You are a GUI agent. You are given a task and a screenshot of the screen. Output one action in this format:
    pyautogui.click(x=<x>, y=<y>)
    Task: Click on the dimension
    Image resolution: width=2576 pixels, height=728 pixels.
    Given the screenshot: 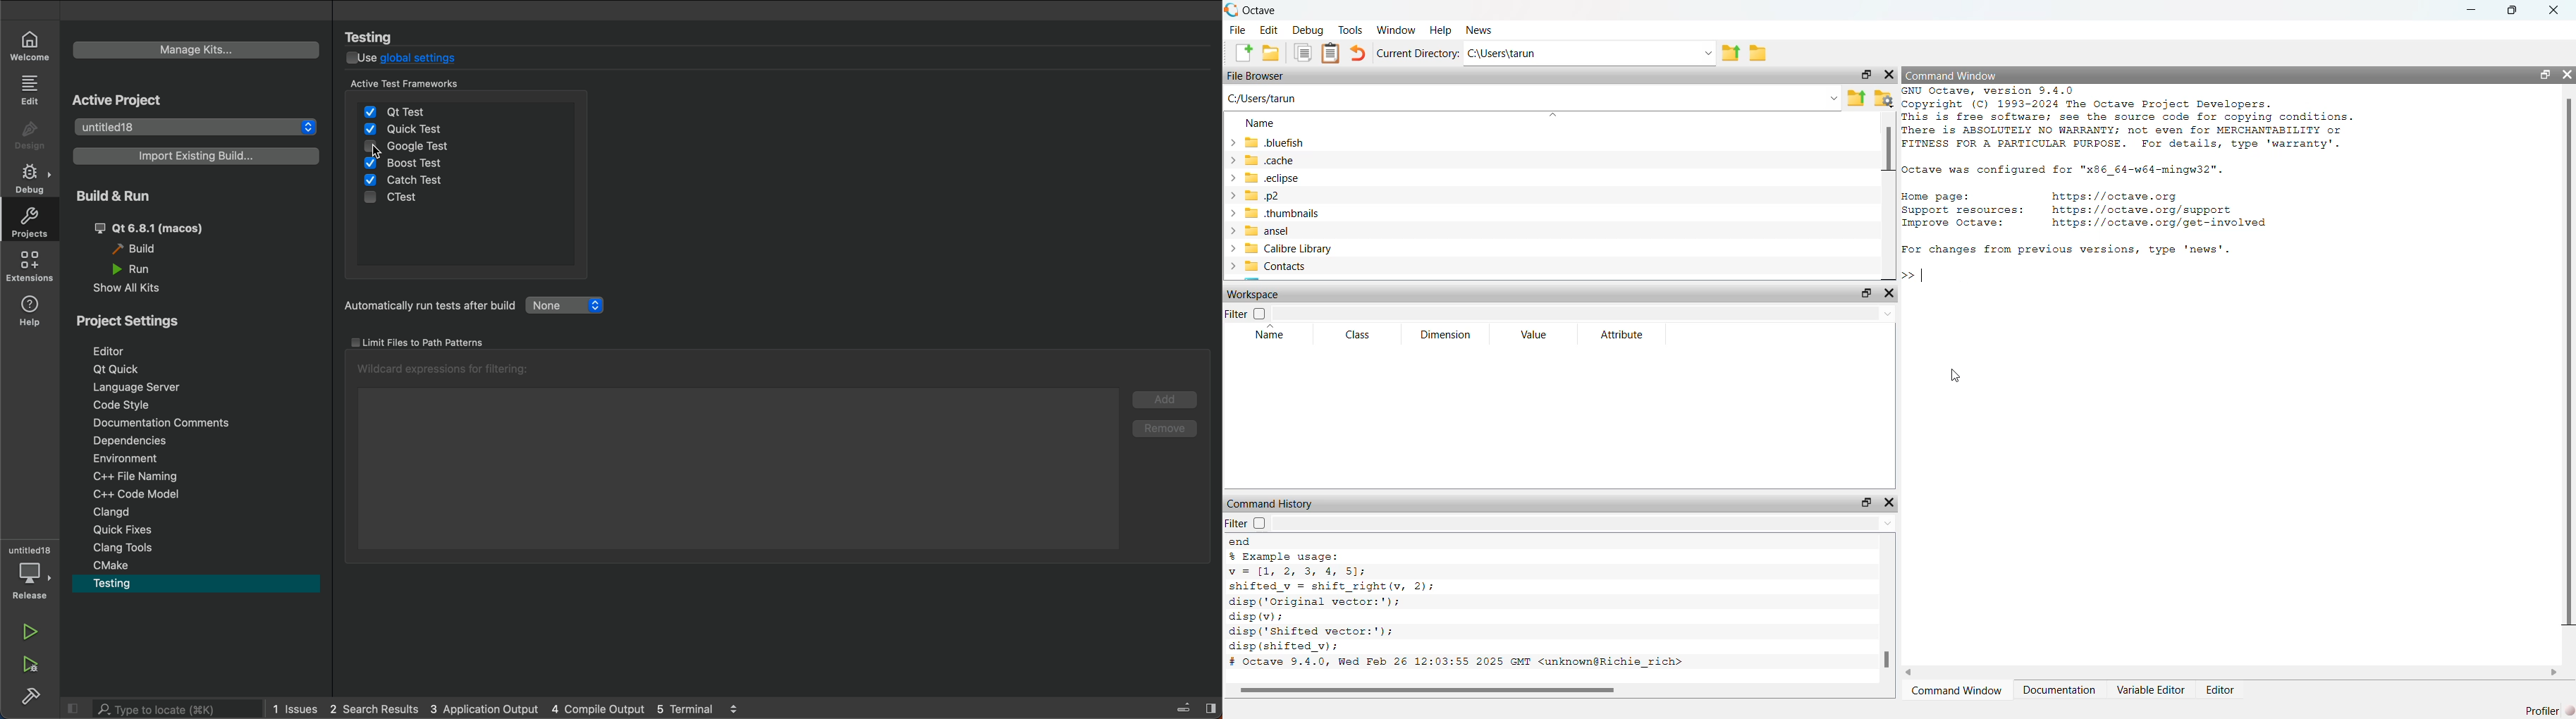 What is the action you would take?
    pyautogui.click(x=1446, y=336)
    